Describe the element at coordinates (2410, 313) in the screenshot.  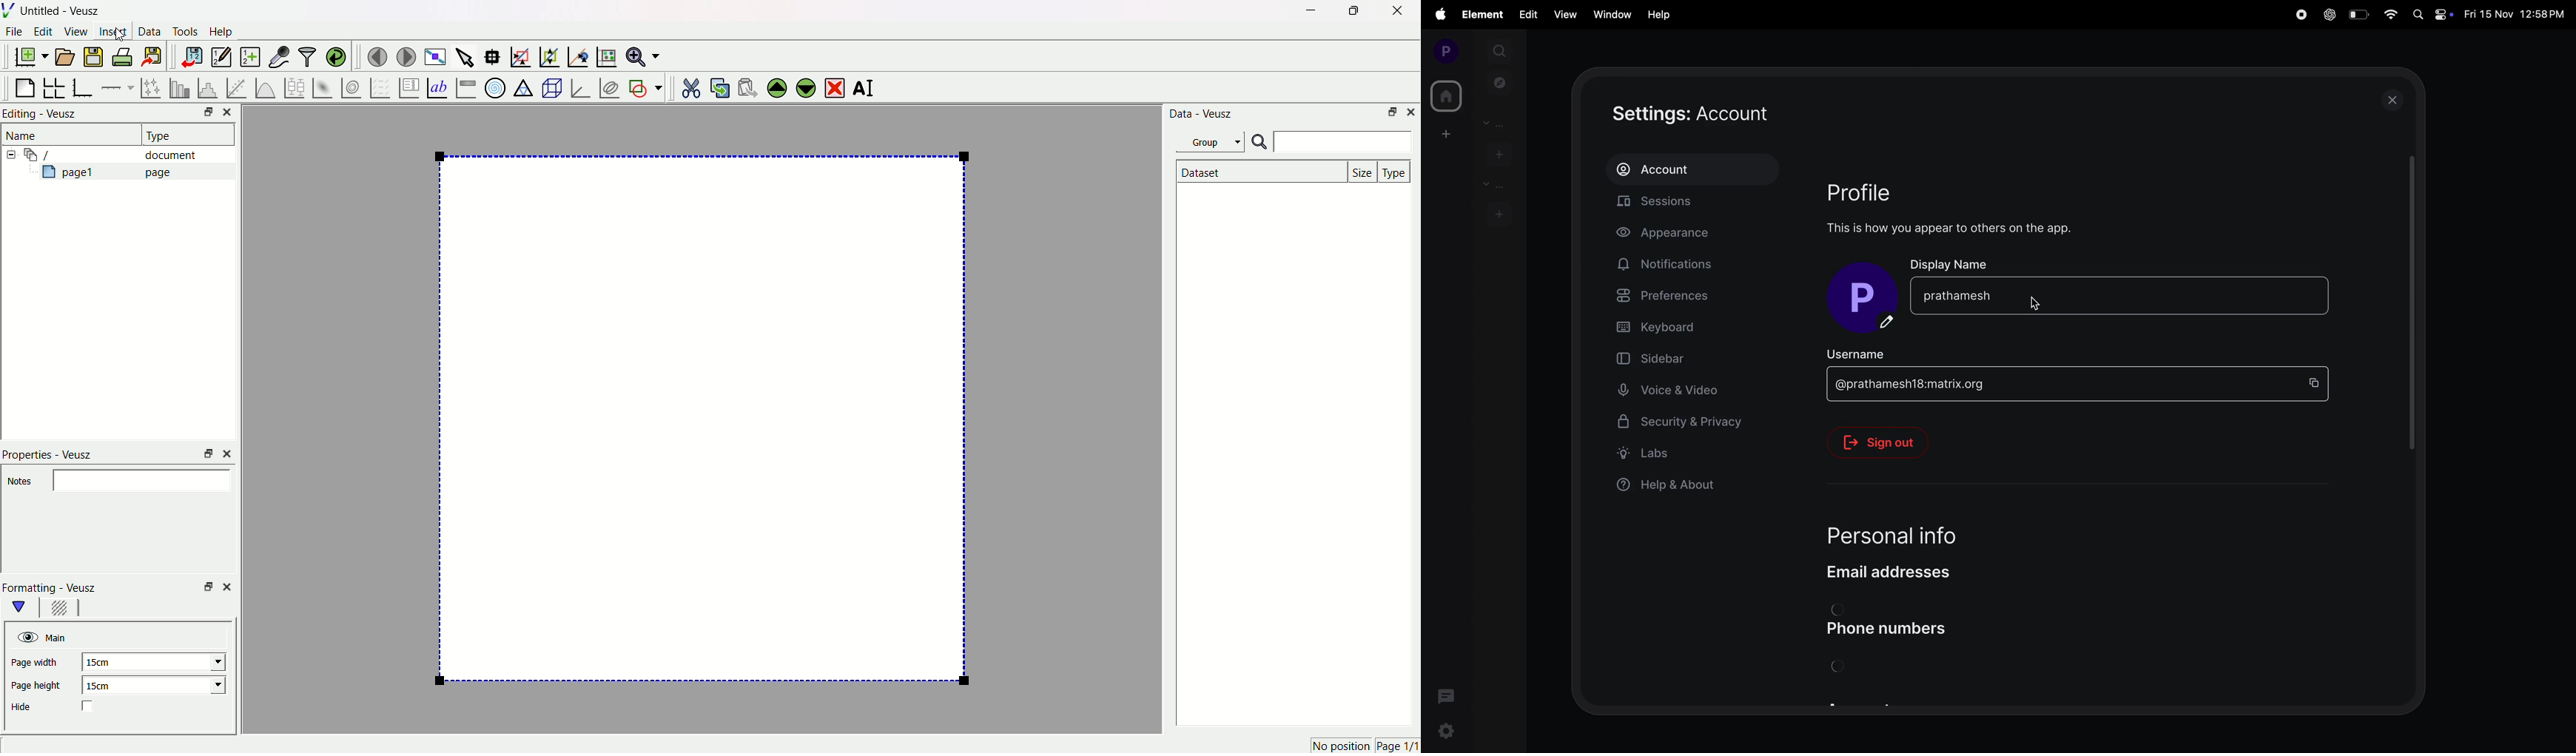
I see `` at that location.